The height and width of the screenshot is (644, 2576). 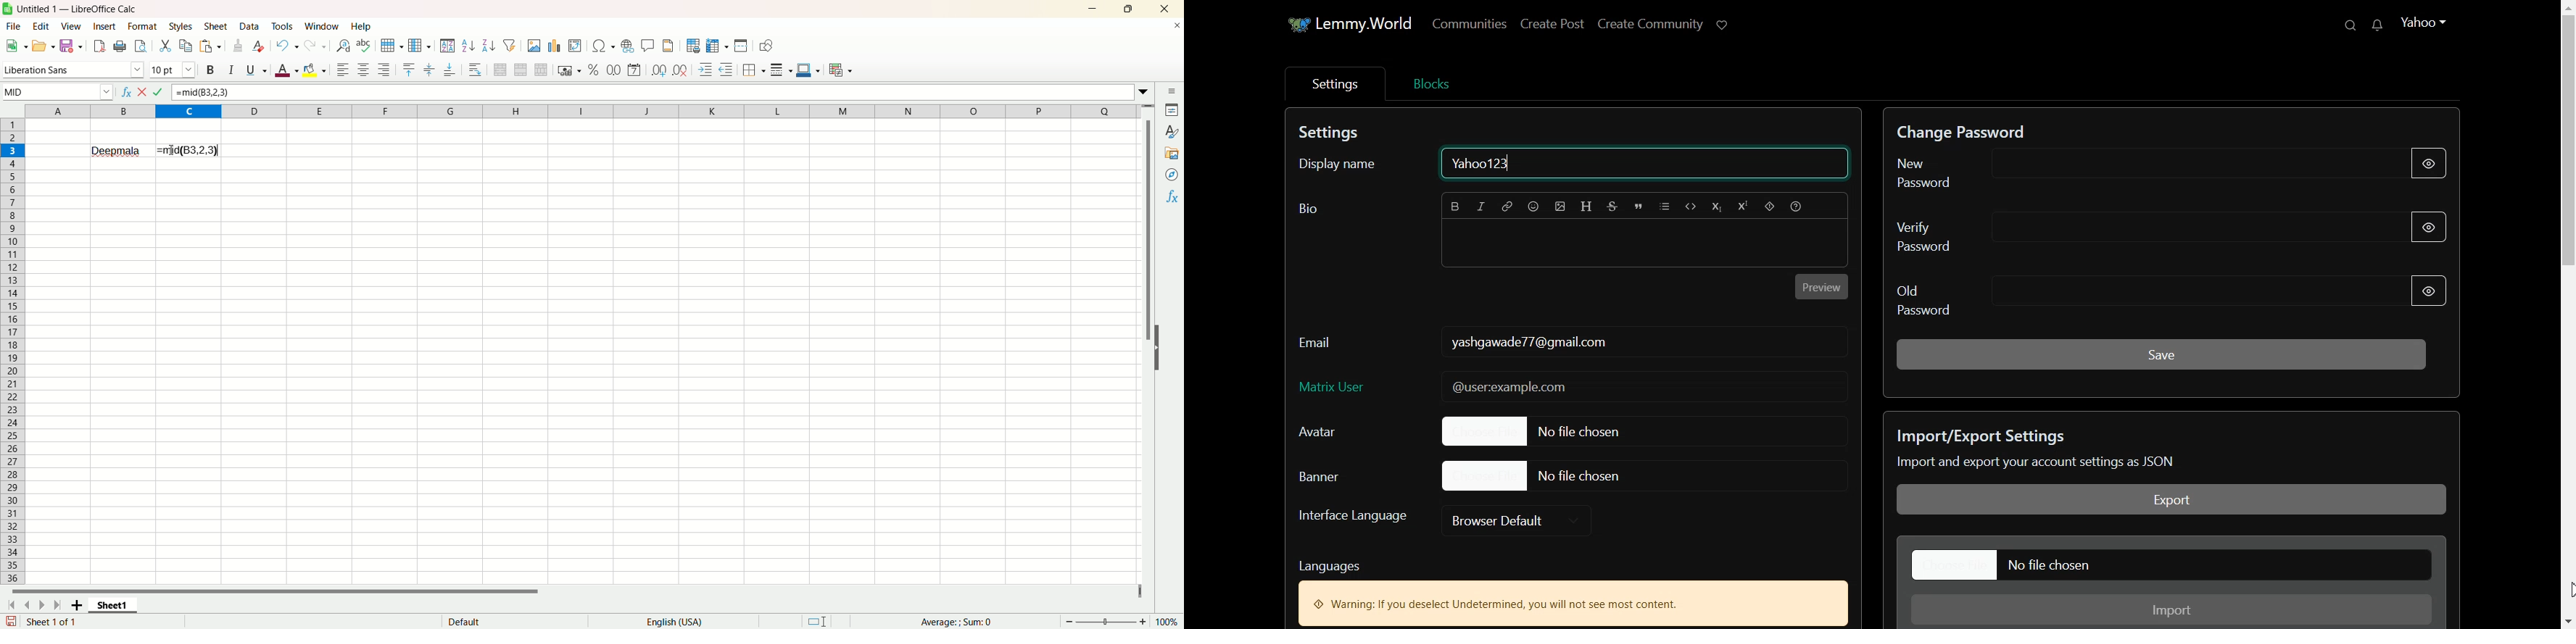 What do you see at coordinates (768, 46) in the screenshot?
I see `Show draw fuctions` at bounding box center [768, 46].